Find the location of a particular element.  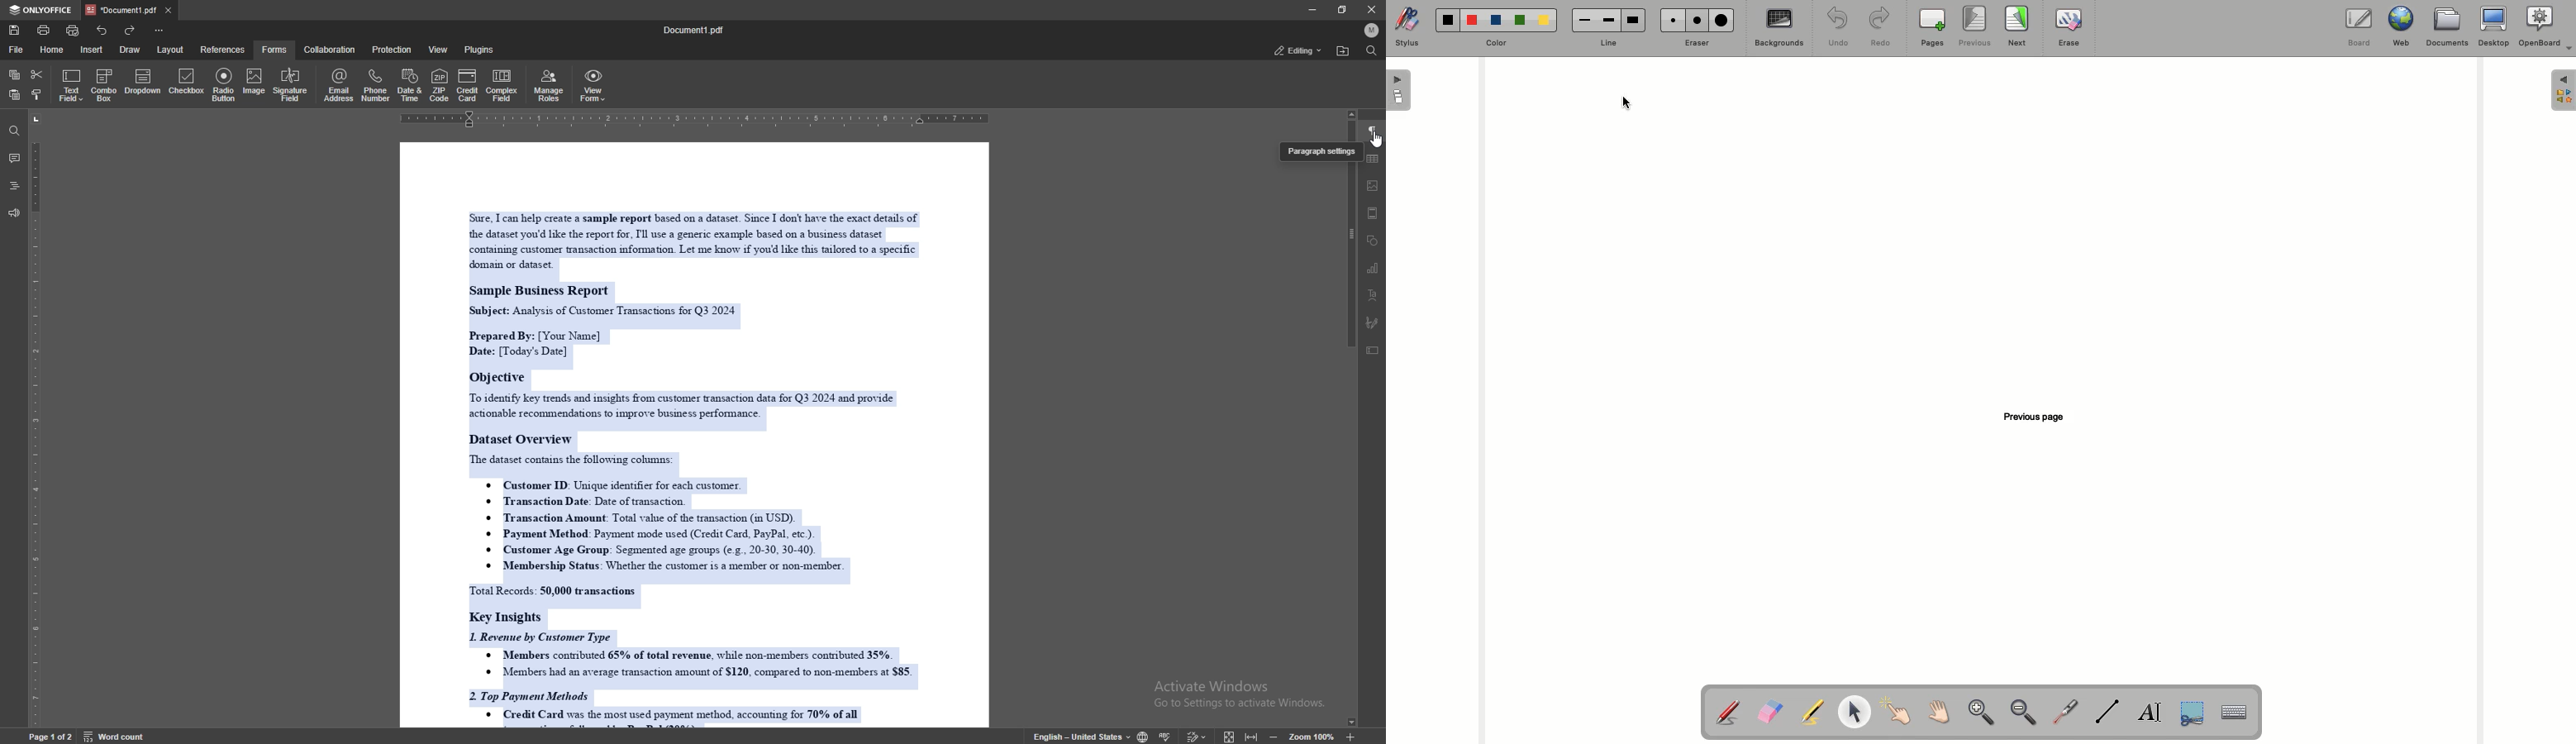

change text language is located at coordinates (1082, 735).